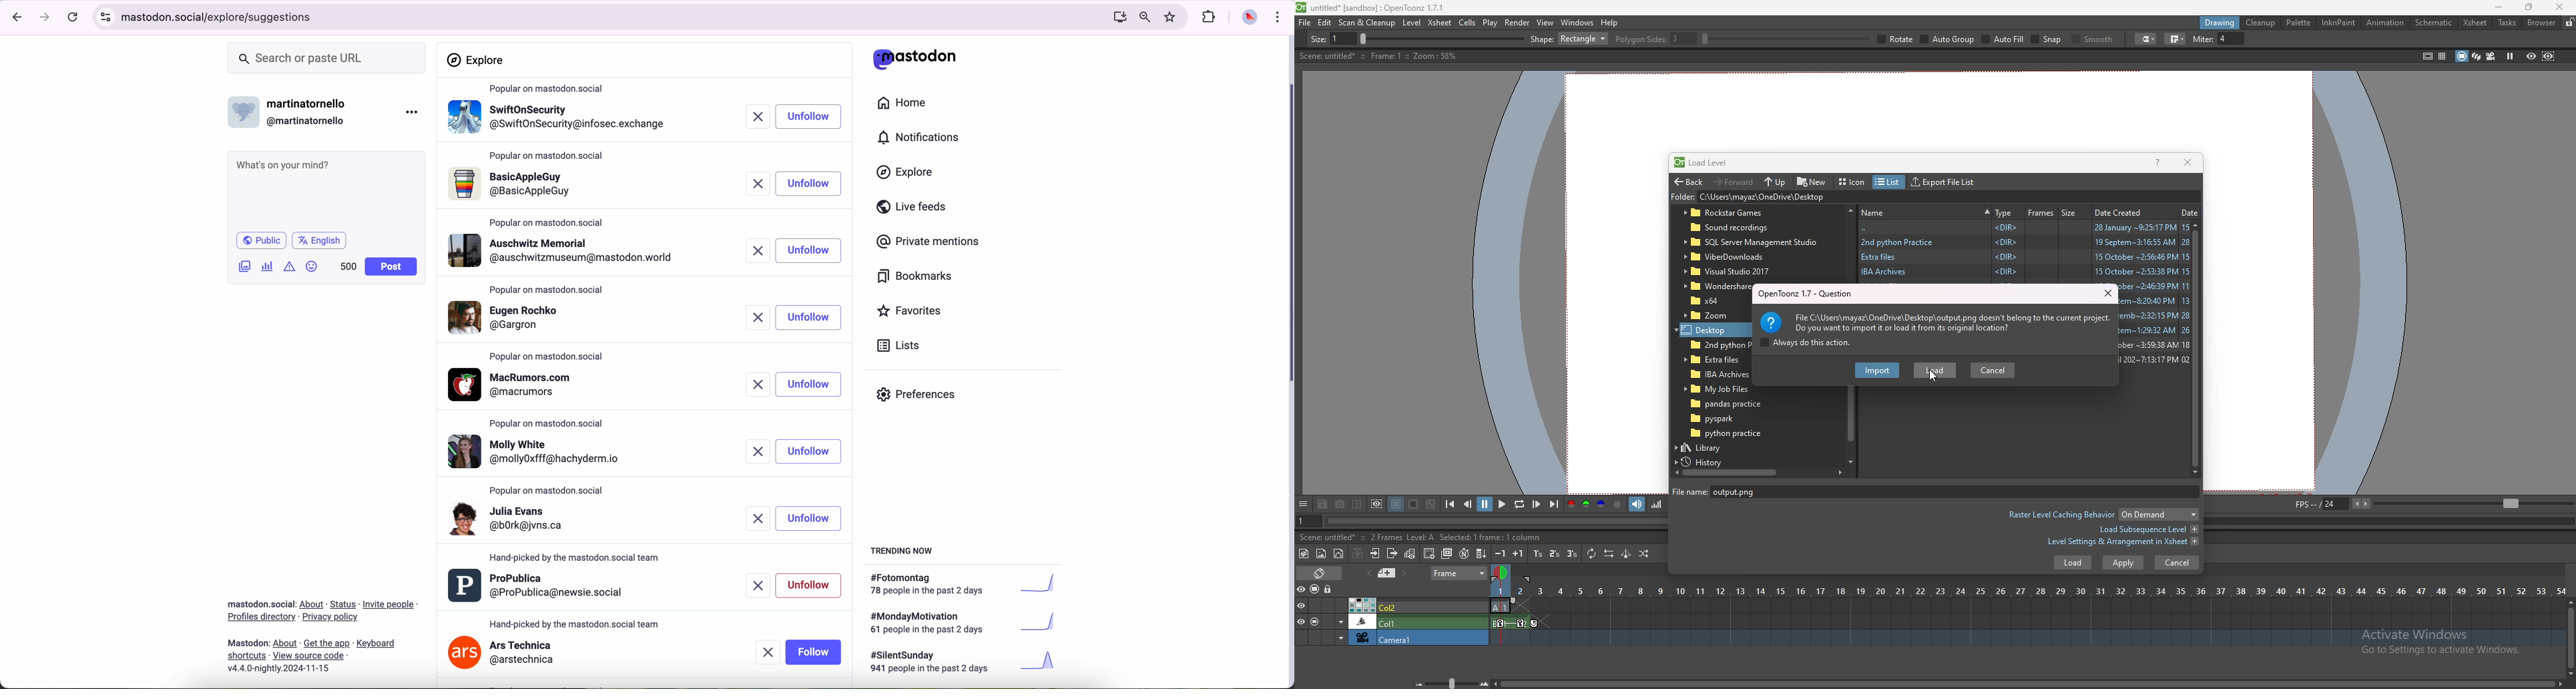 The height and width of the screenshot is (700, 2576). Describe the element at coordinates (291, 266) in the screenshot. I see `icon` at that location.